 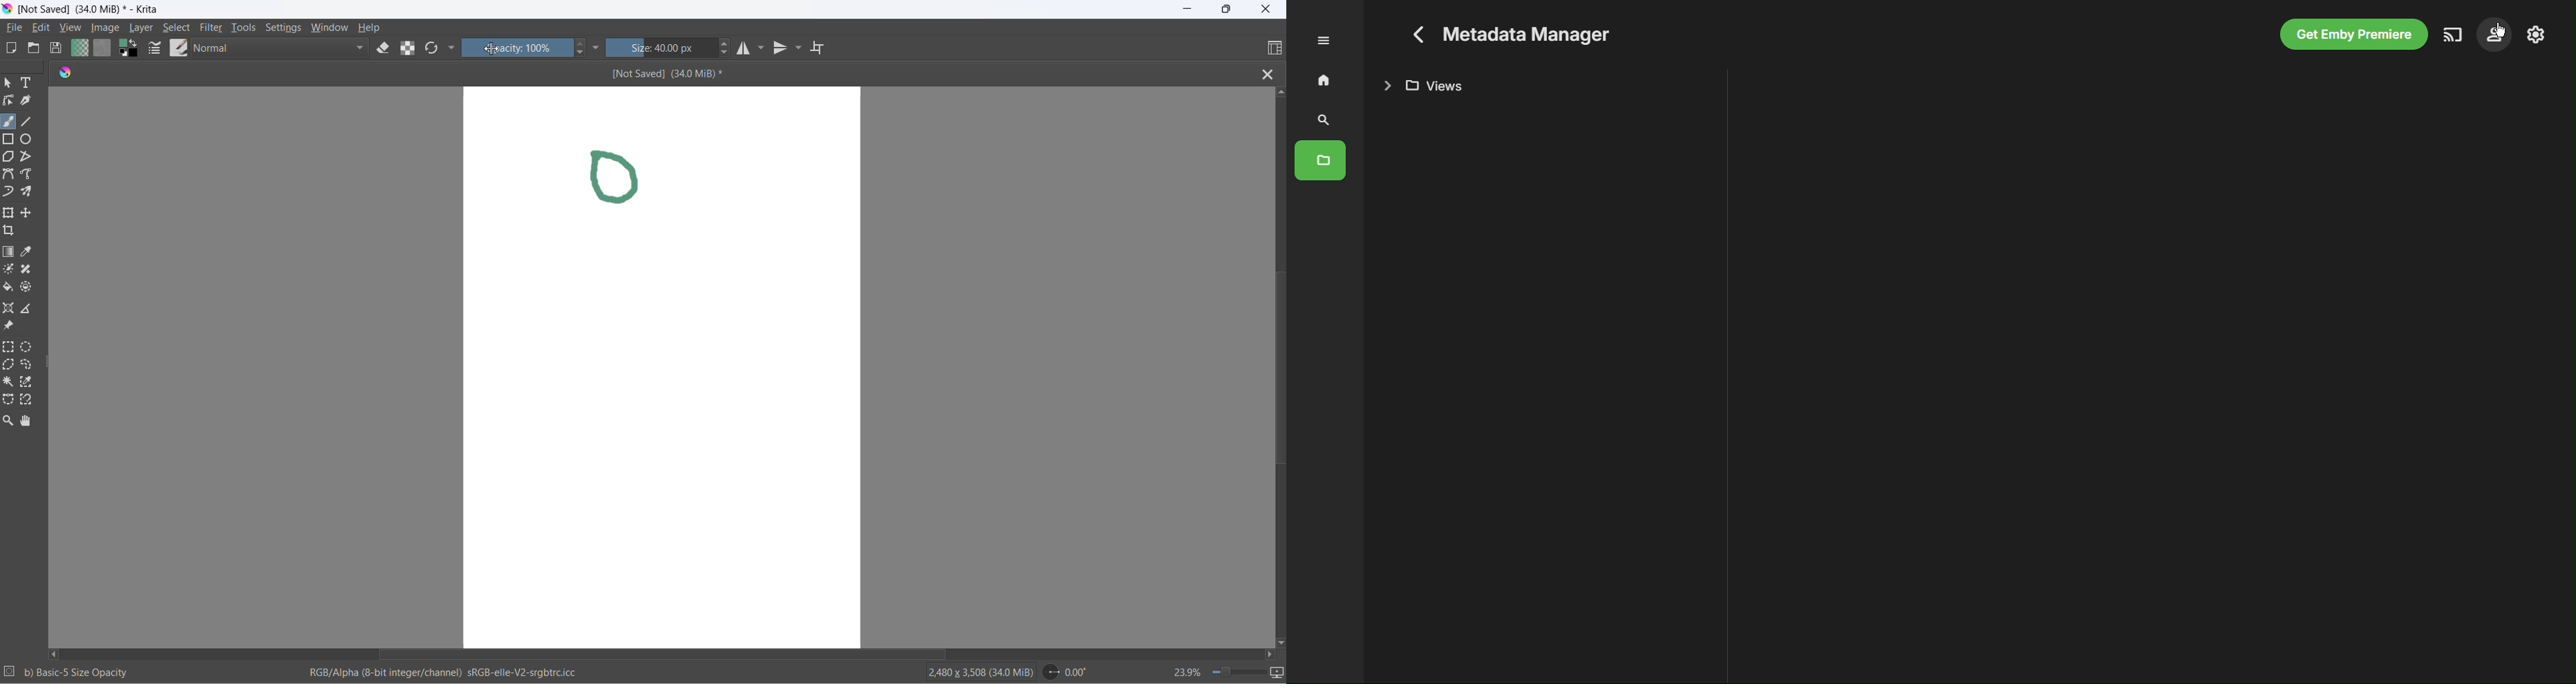 I want to click on layer, so click(x=142, y=27).